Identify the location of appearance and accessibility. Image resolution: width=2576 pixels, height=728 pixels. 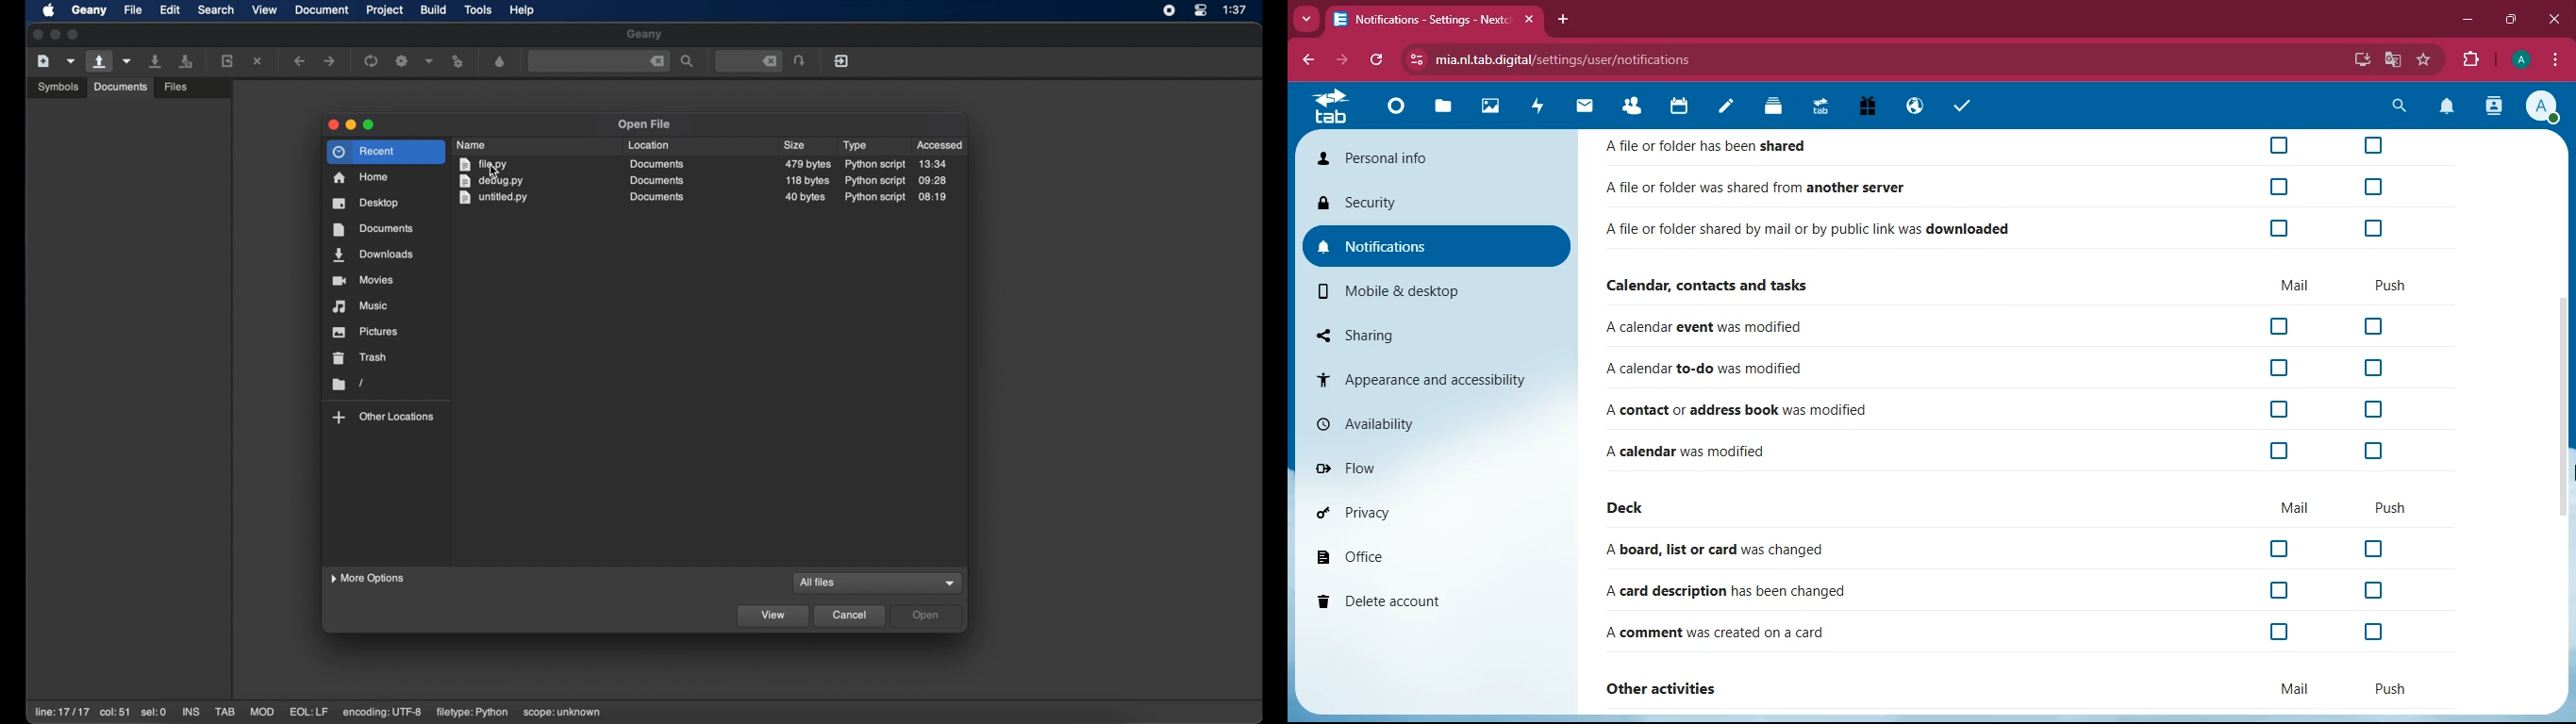
(1434, 380).